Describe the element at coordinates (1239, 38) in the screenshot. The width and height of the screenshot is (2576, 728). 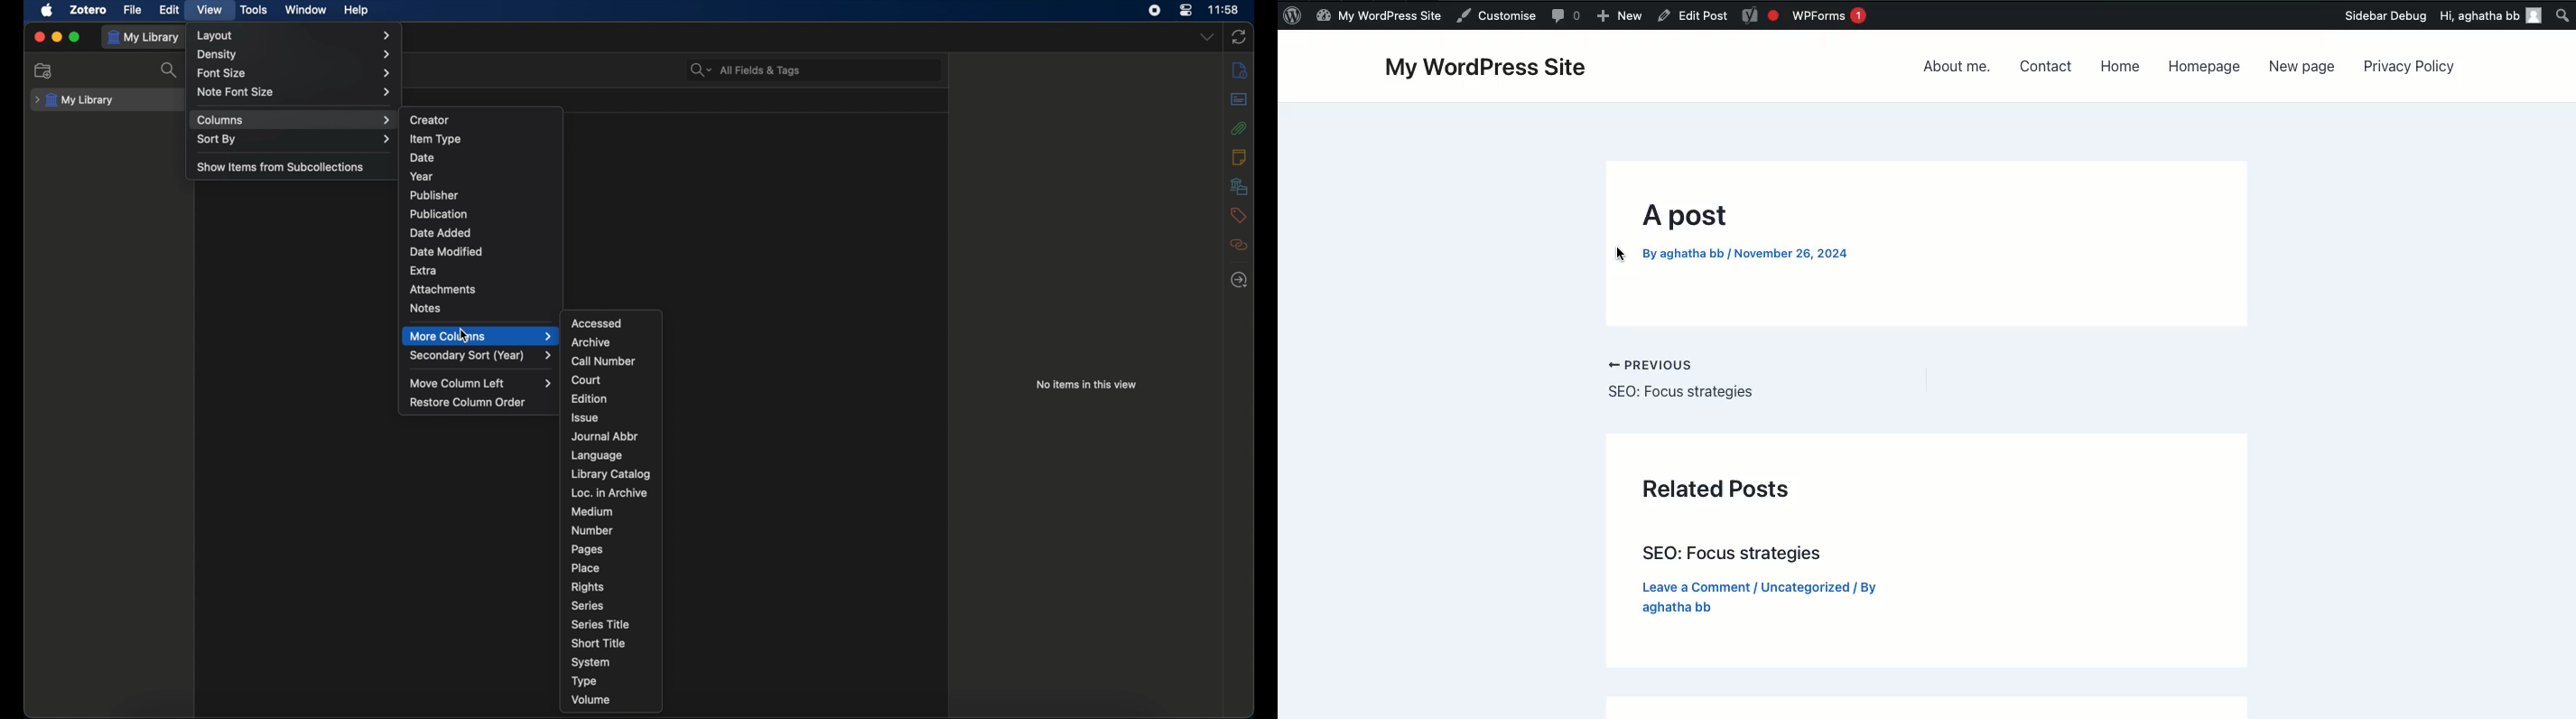
I see `sync` at that location.